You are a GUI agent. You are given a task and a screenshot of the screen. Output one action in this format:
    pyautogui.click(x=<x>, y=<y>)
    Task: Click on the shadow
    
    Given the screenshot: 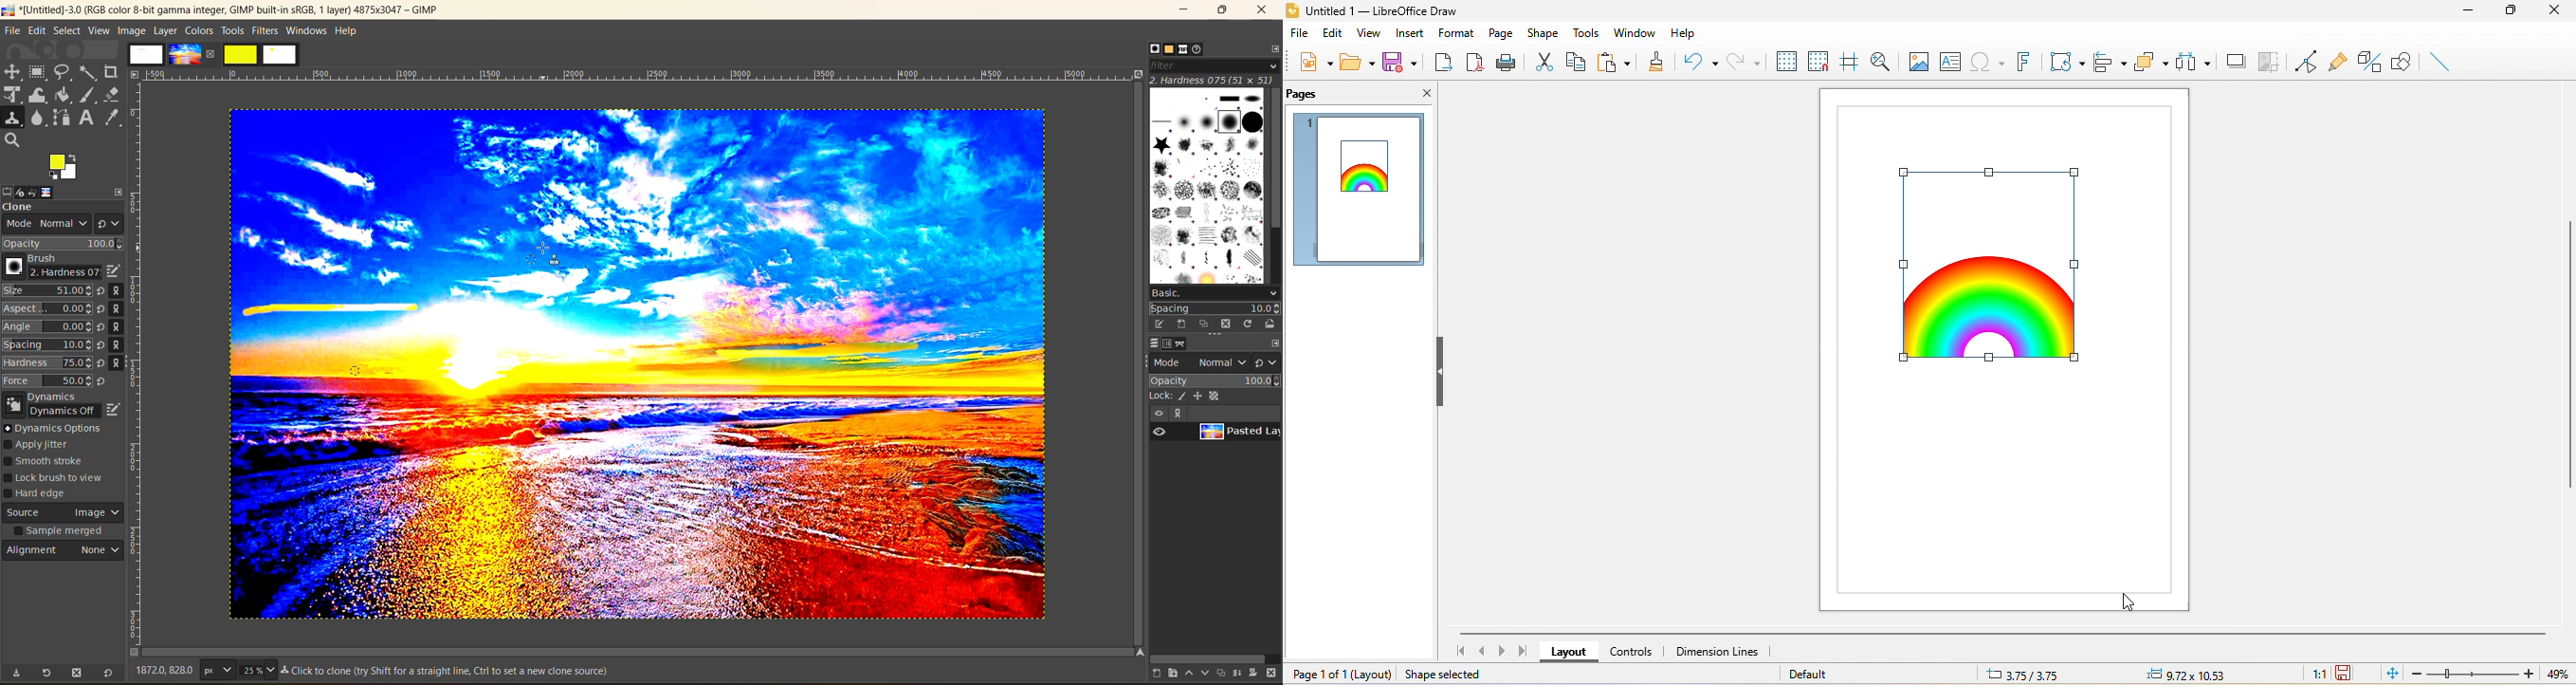 What is the action you would take?
    pyautogui.click(x=2236, y=60)
    